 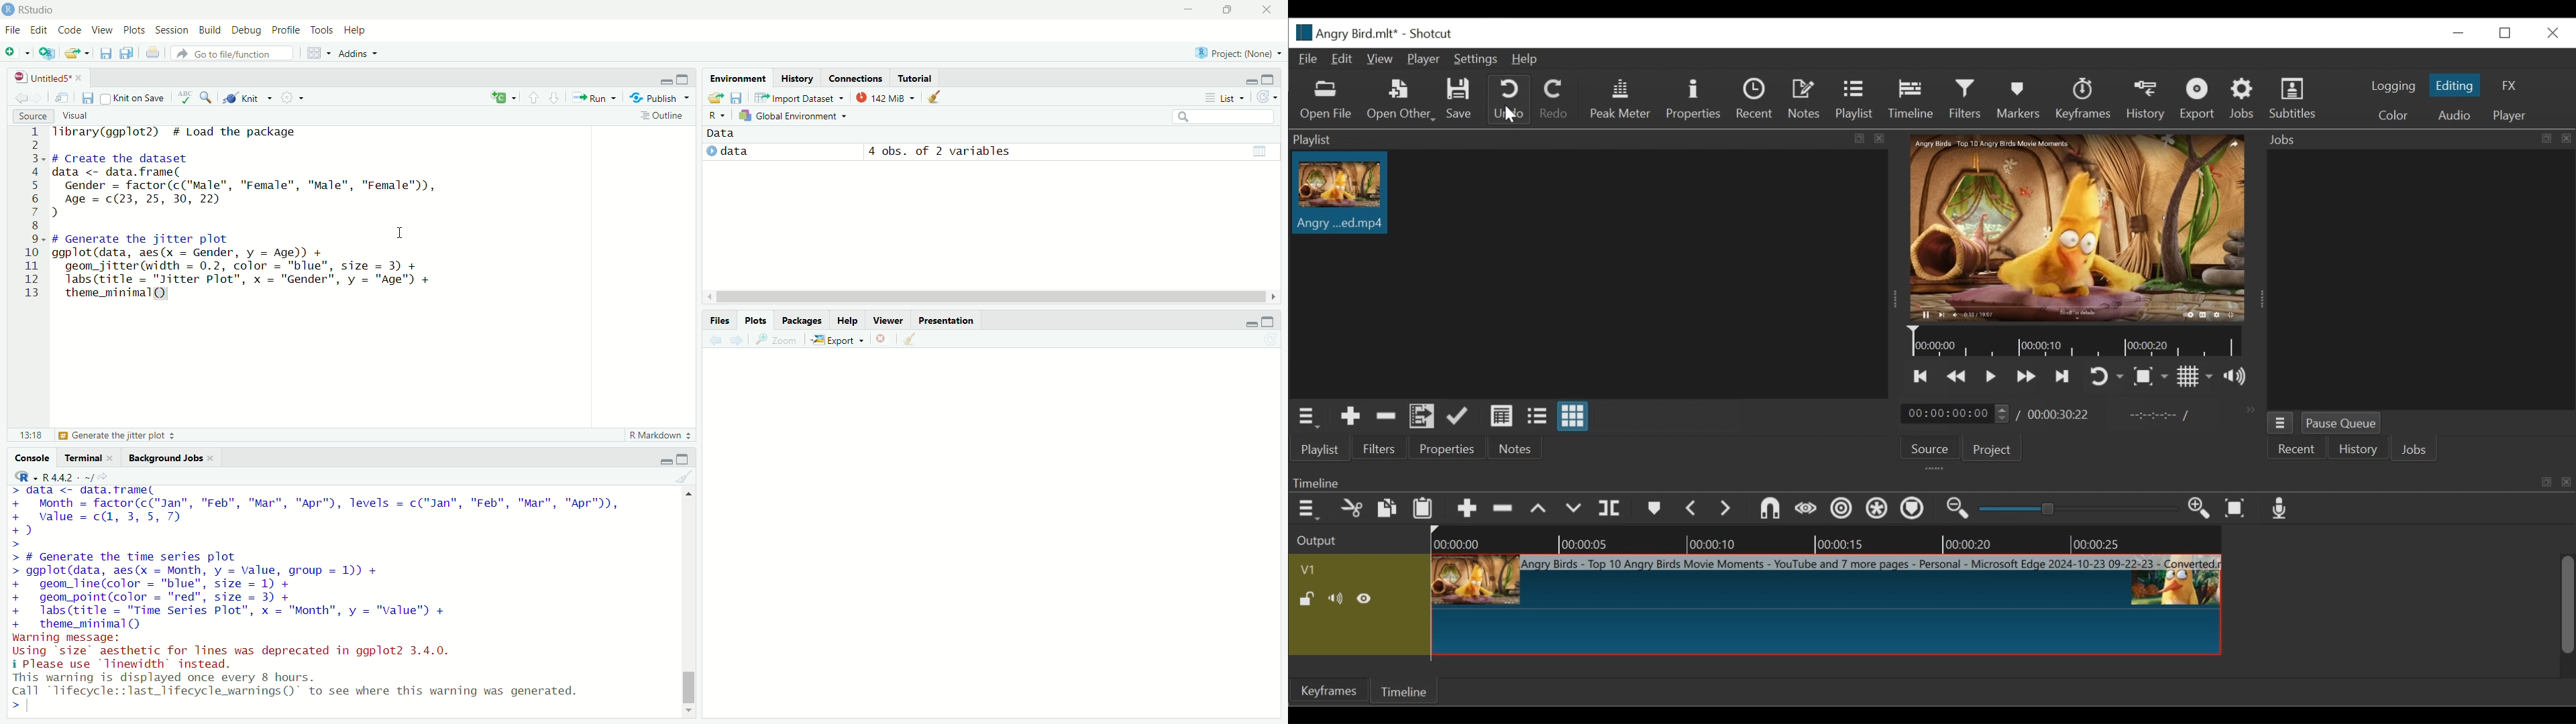 What do you see at coordinates (503, 96) in the screenshot?
I see `insert a chunk of code` at bounding box center [503, 96].